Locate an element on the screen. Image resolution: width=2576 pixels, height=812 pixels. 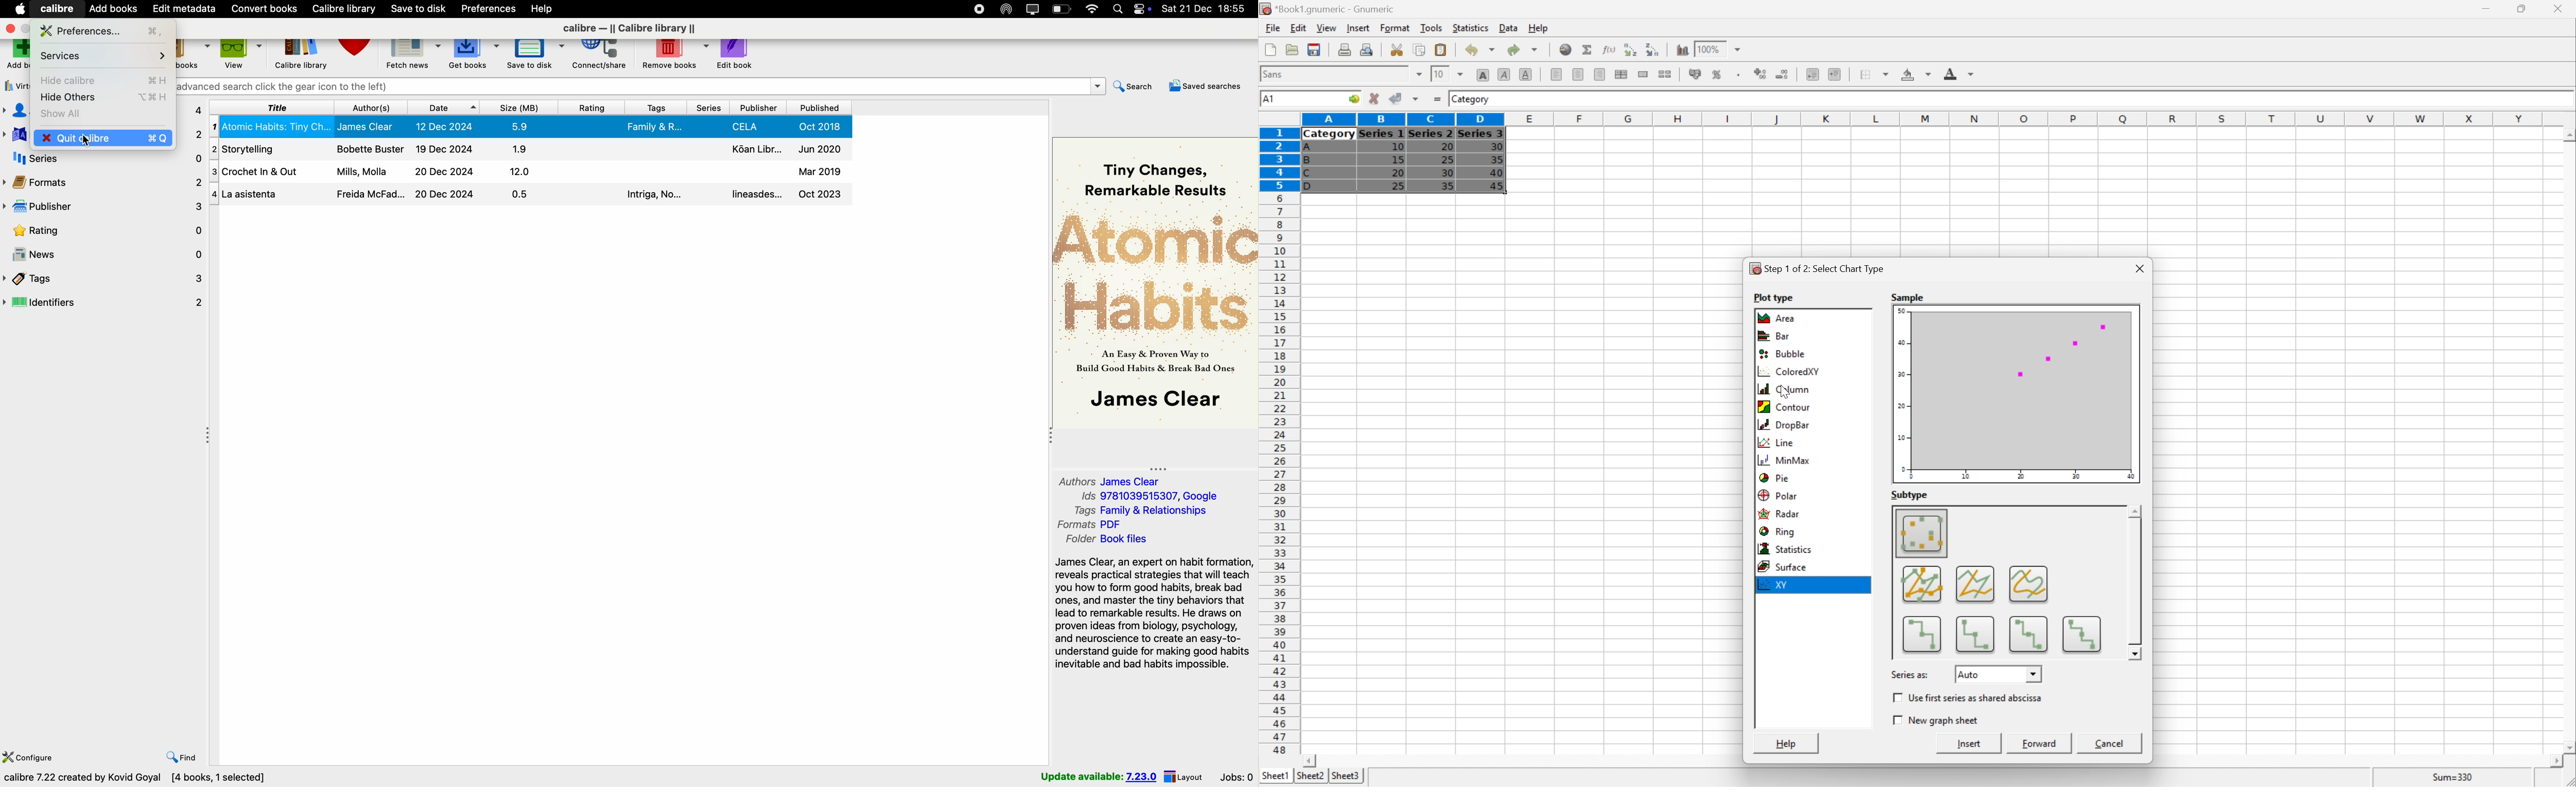
Edit is located at coordinates (1299, 27).